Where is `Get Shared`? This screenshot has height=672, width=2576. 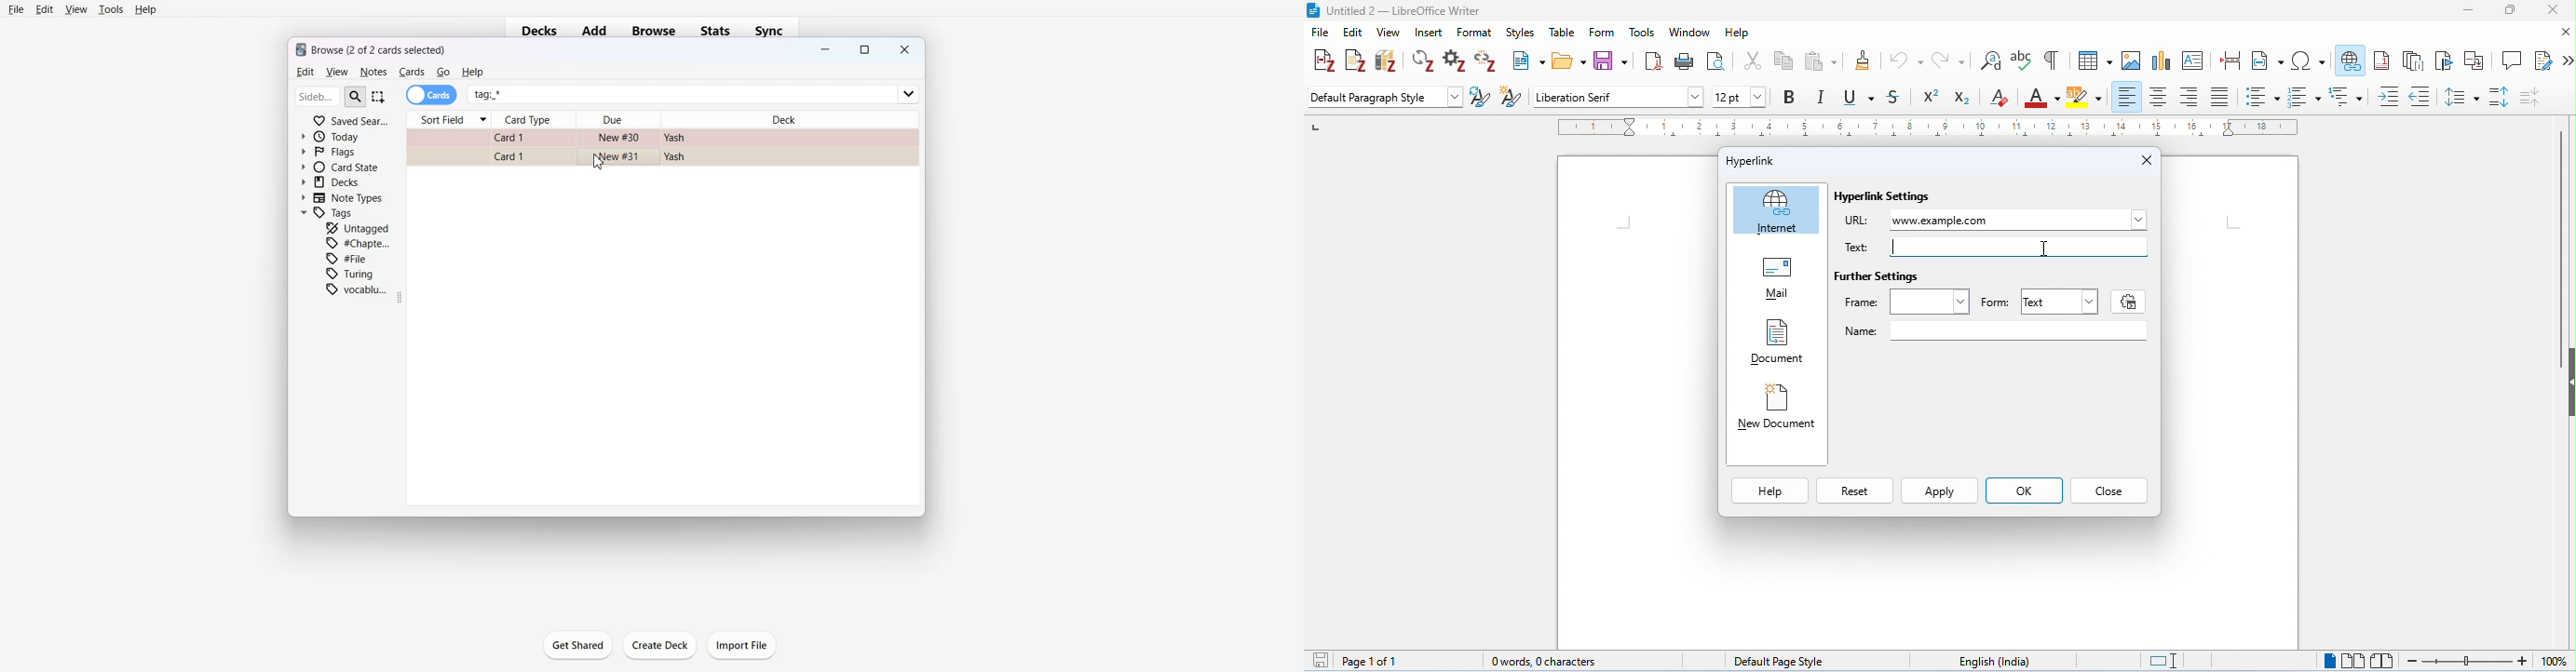 Get Shared is located at coordinates (577, 645).